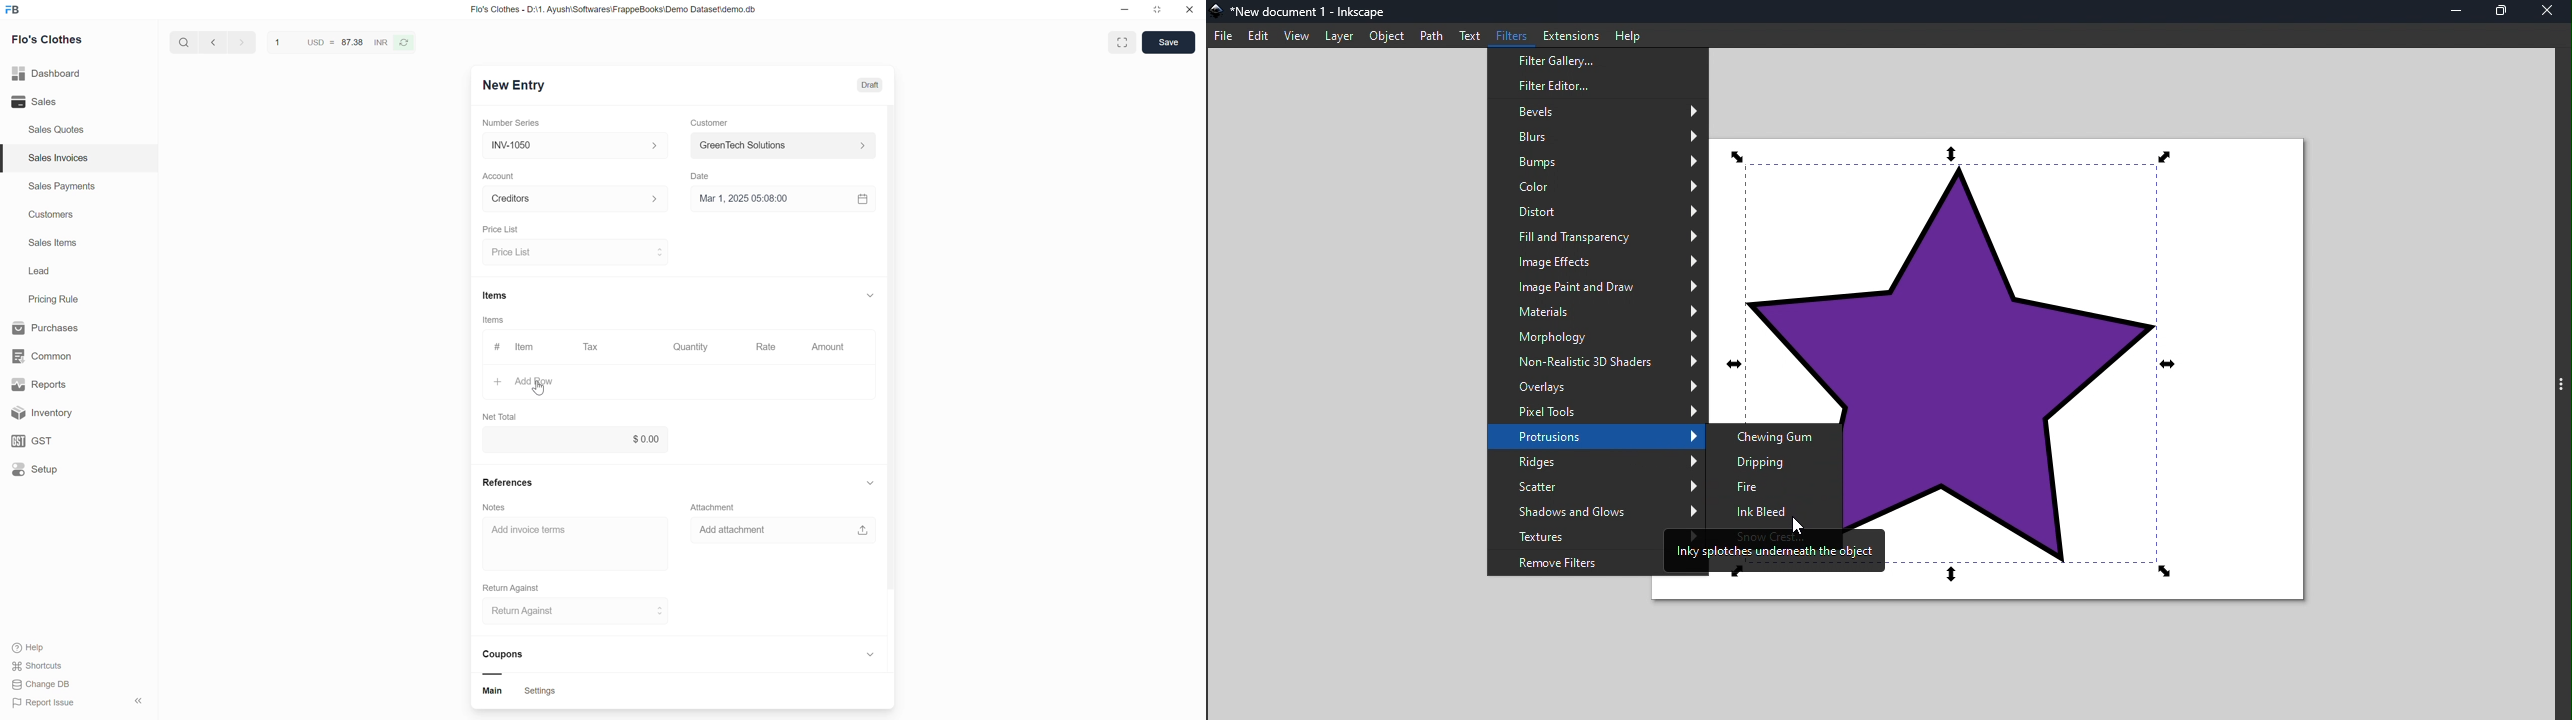  What do you see at coordinates (46, 666) in the screenshot?
I see `shortcuts ` at bounding box center [46, 666].